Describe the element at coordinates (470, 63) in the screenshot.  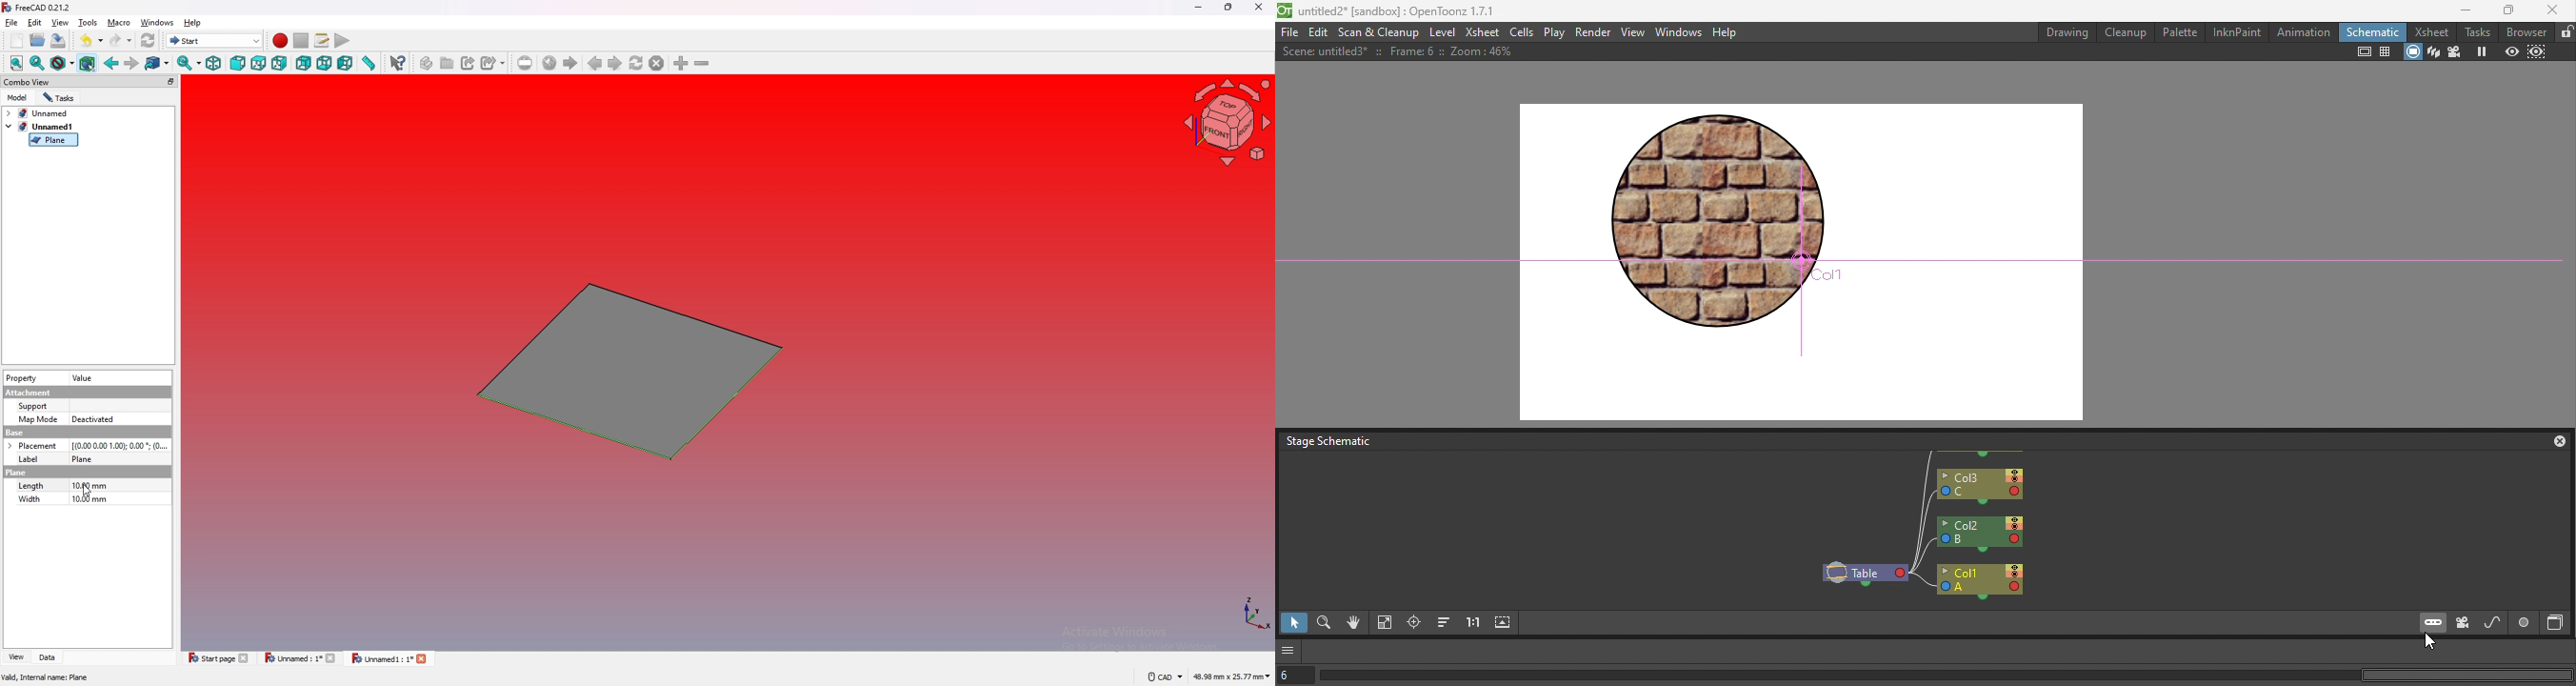
I see `create link` at that location.